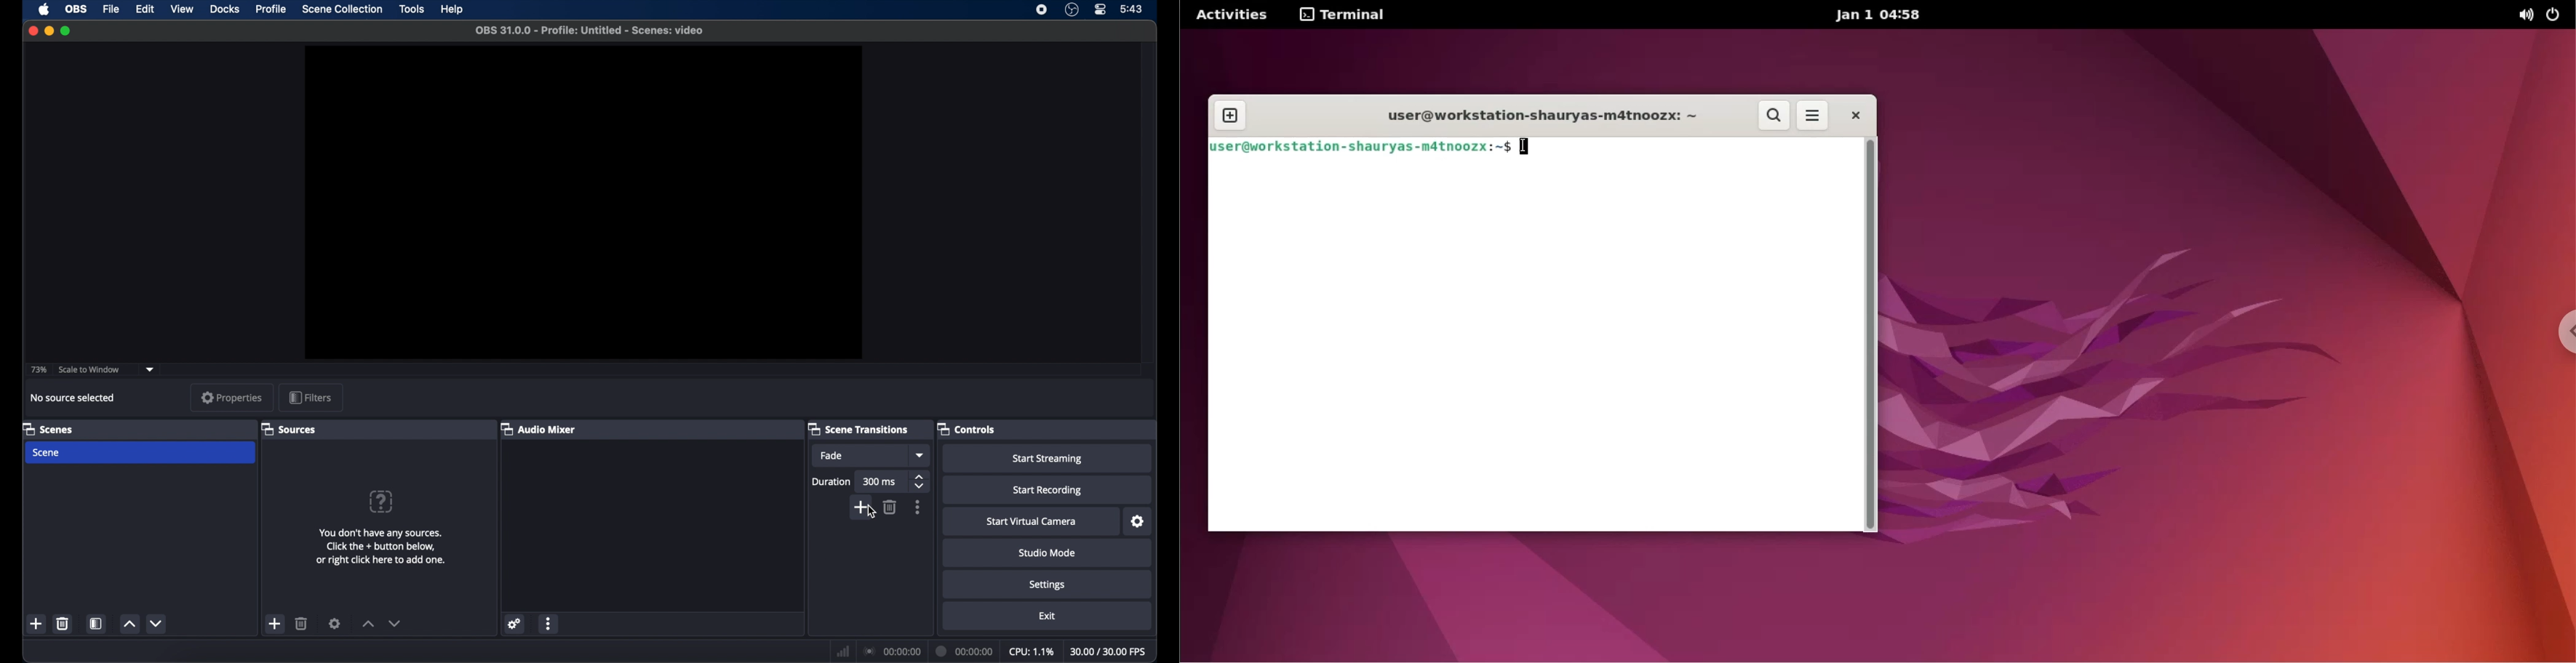 The image size is (2576, 672). What do you see at coordinates (335, 623) in the screenshot?
I see `settings` at bounding box center [335, 623].